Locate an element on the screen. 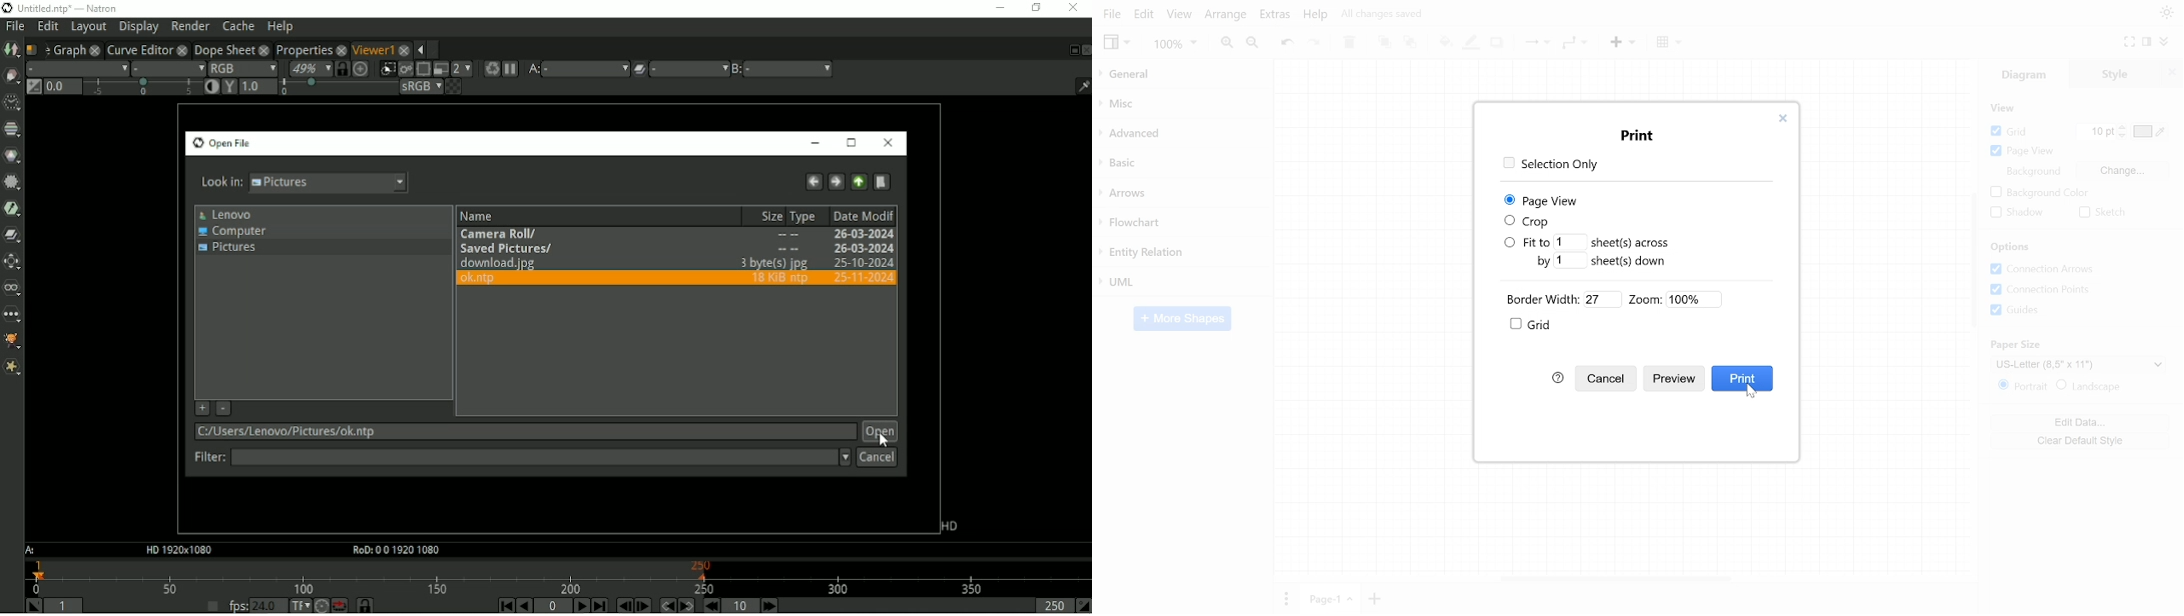 Image resolution: width=2184 pixels, height=616 pixels. redo is located at coordinates (1315, 44).